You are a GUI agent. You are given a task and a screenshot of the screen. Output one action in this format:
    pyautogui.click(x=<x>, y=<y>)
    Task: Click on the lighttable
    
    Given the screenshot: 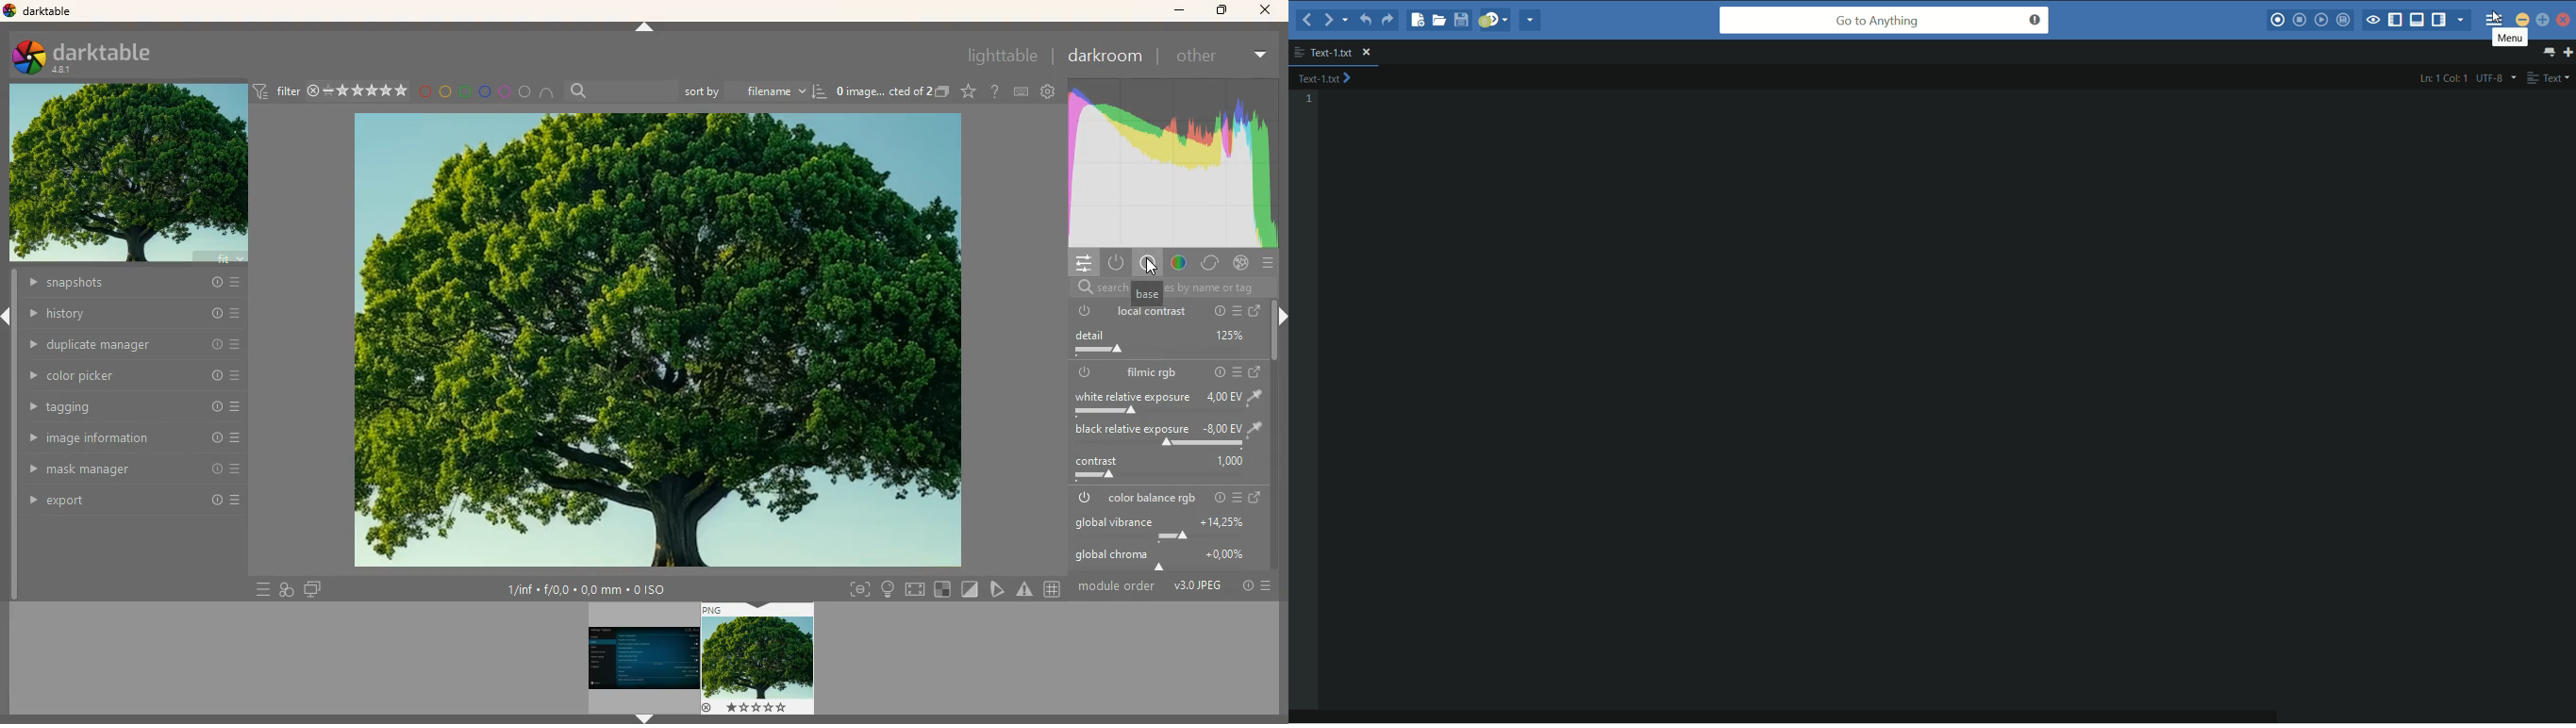 What is the action you would take?
    pyautogui.click(x=1003, y=56)
    